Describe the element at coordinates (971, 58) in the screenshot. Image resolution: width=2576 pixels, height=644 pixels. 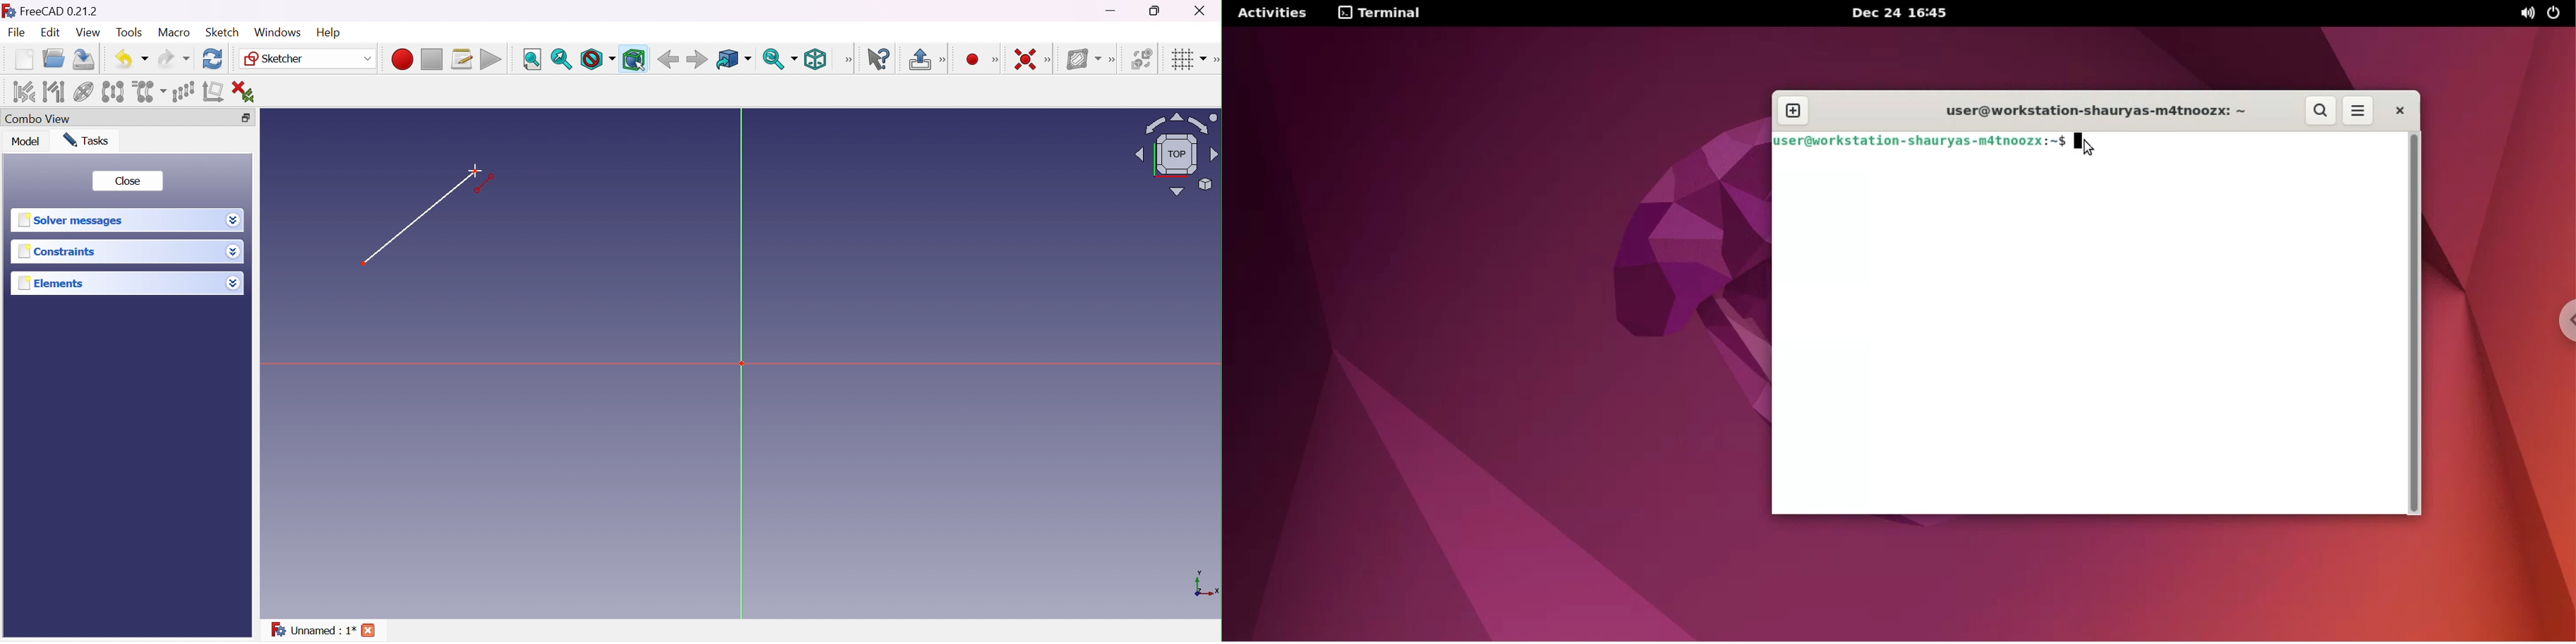
I see `Create point` at that location.